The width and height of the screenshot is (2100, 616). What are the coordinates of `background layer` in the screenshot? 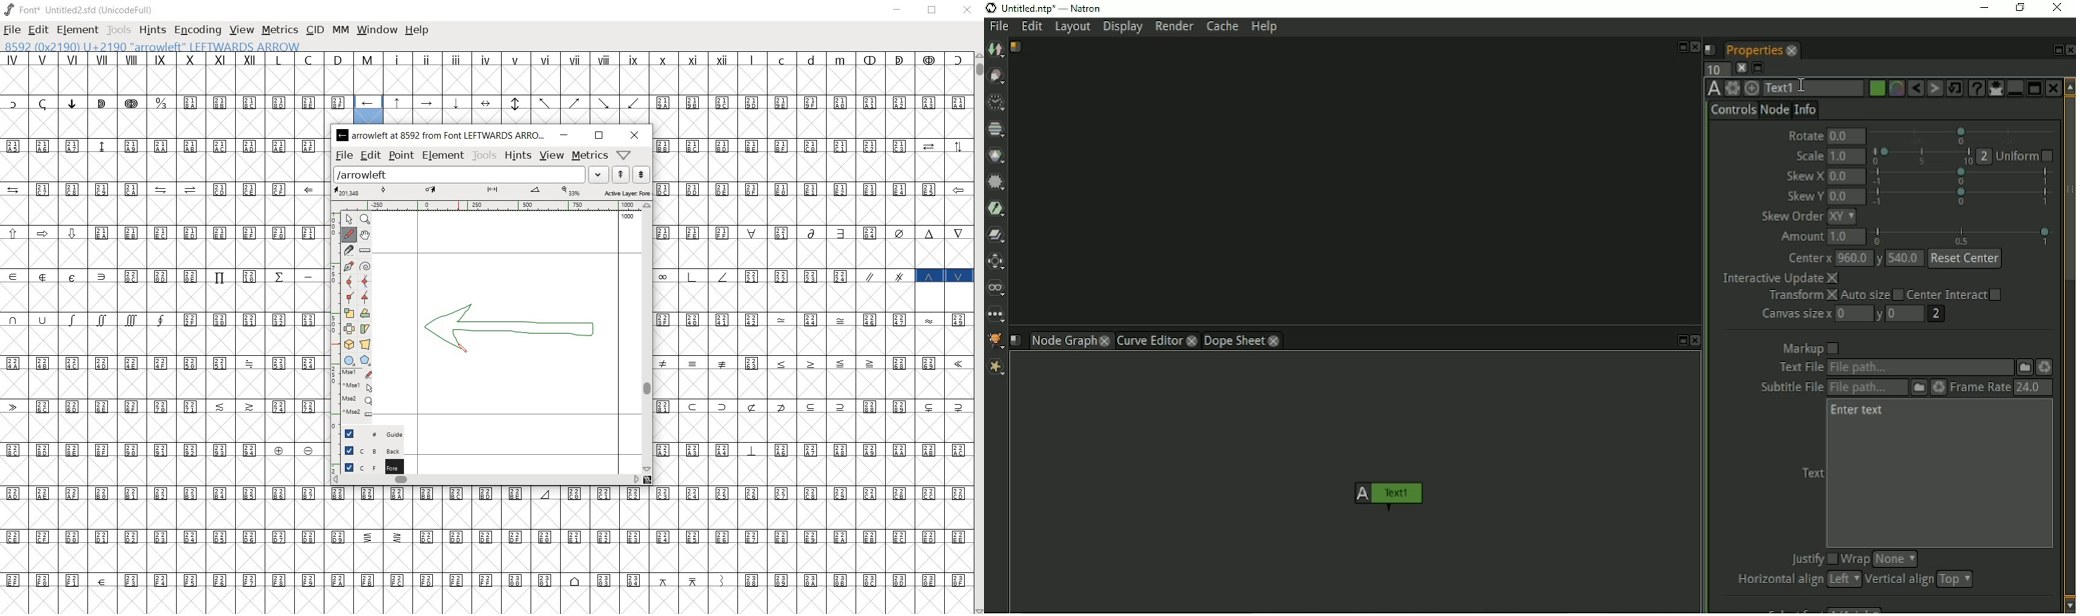 It's located at (369, 451).